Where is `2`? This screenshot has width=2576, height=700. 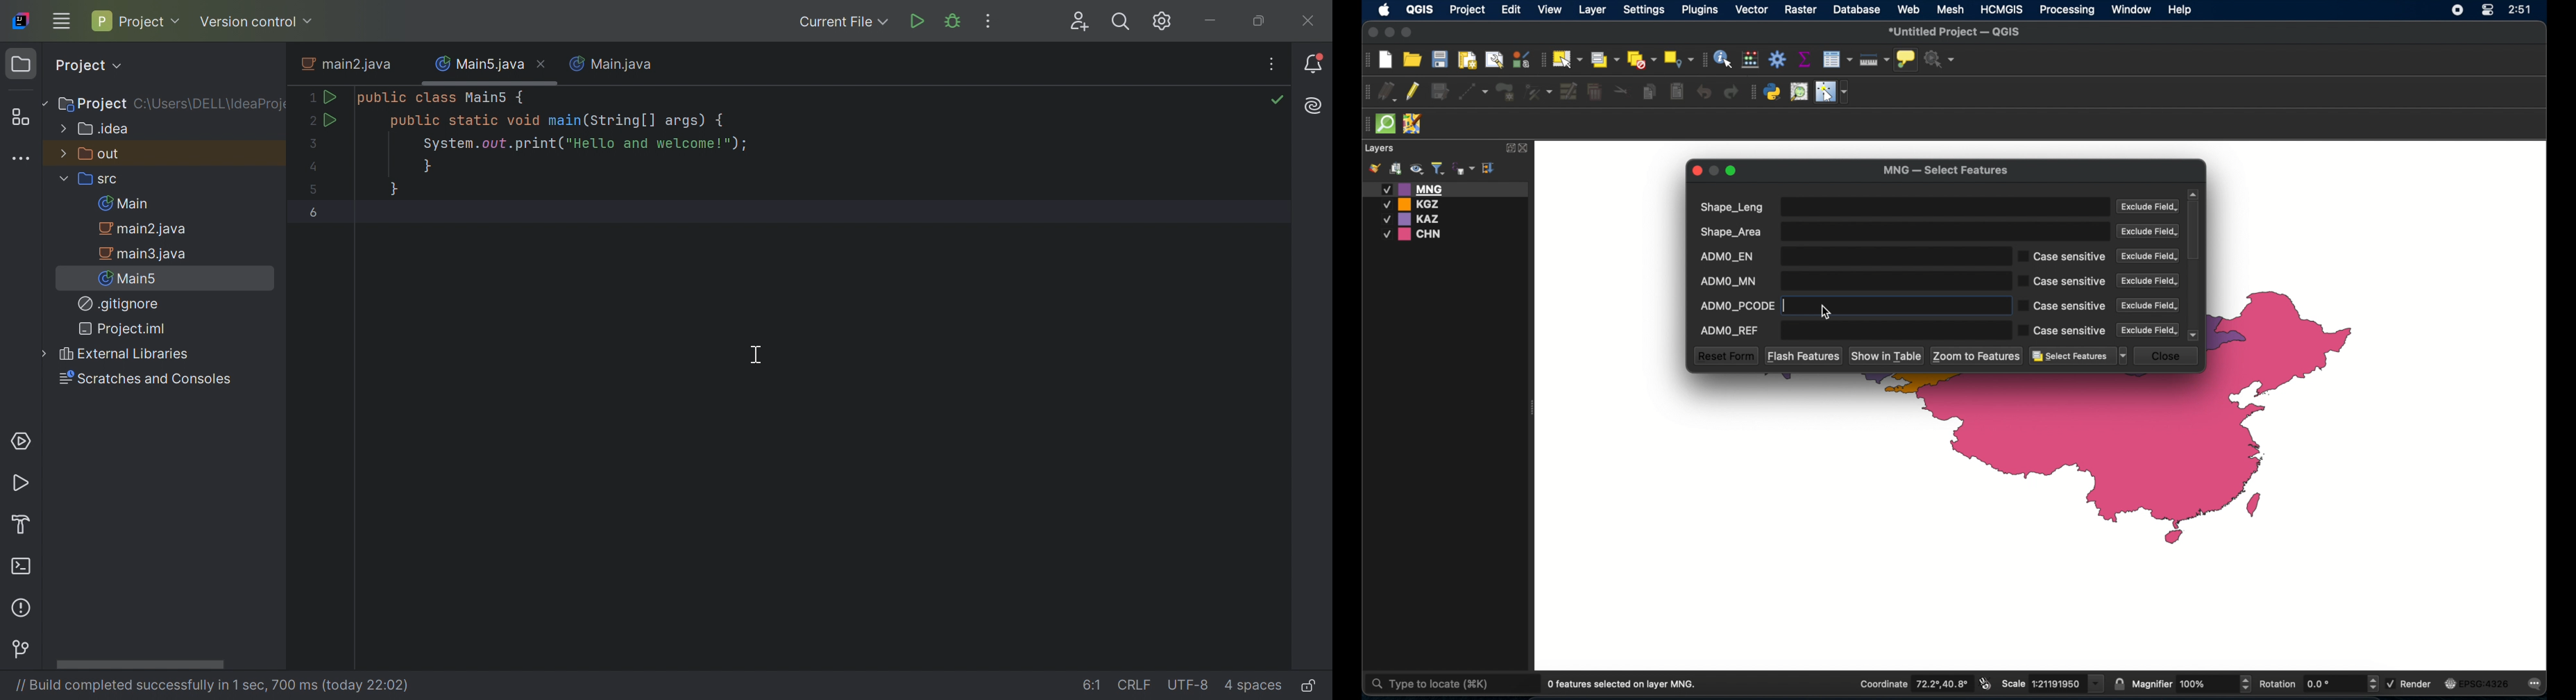 2 is located at coordinates (308, 121).